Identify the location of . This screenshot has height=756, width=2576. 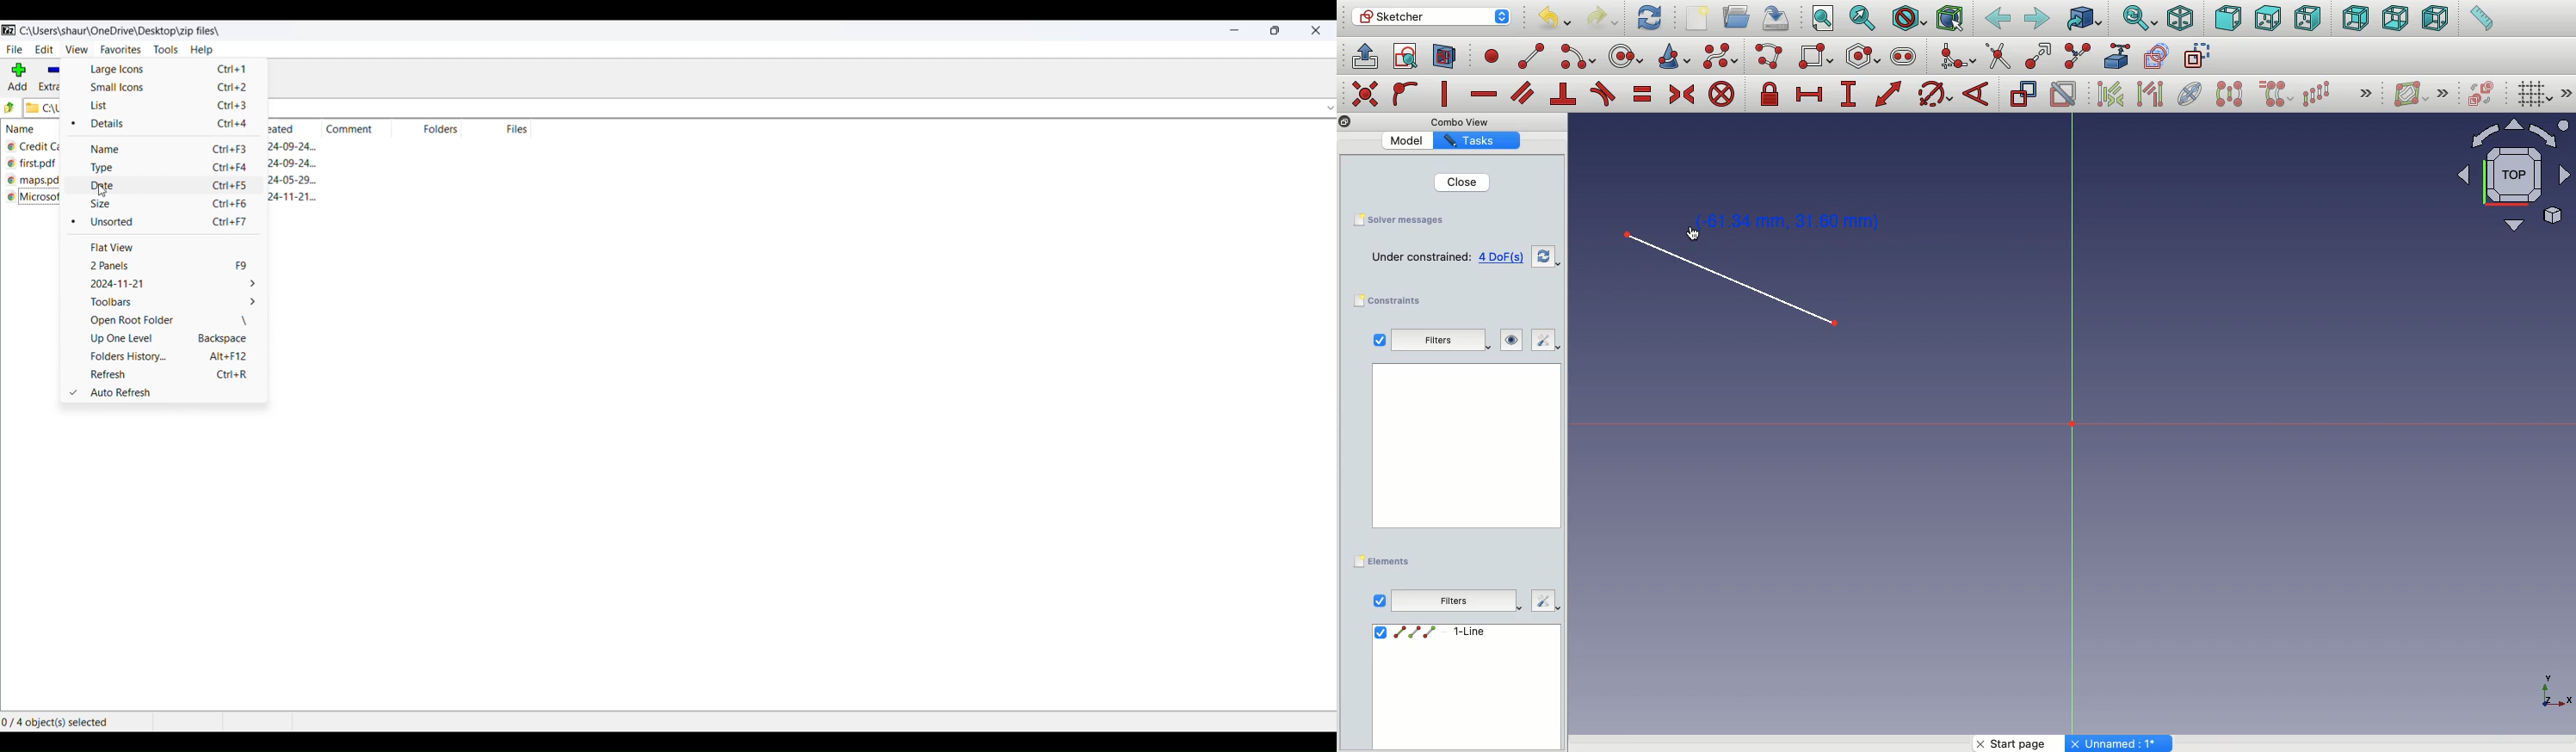
(2121, 743).